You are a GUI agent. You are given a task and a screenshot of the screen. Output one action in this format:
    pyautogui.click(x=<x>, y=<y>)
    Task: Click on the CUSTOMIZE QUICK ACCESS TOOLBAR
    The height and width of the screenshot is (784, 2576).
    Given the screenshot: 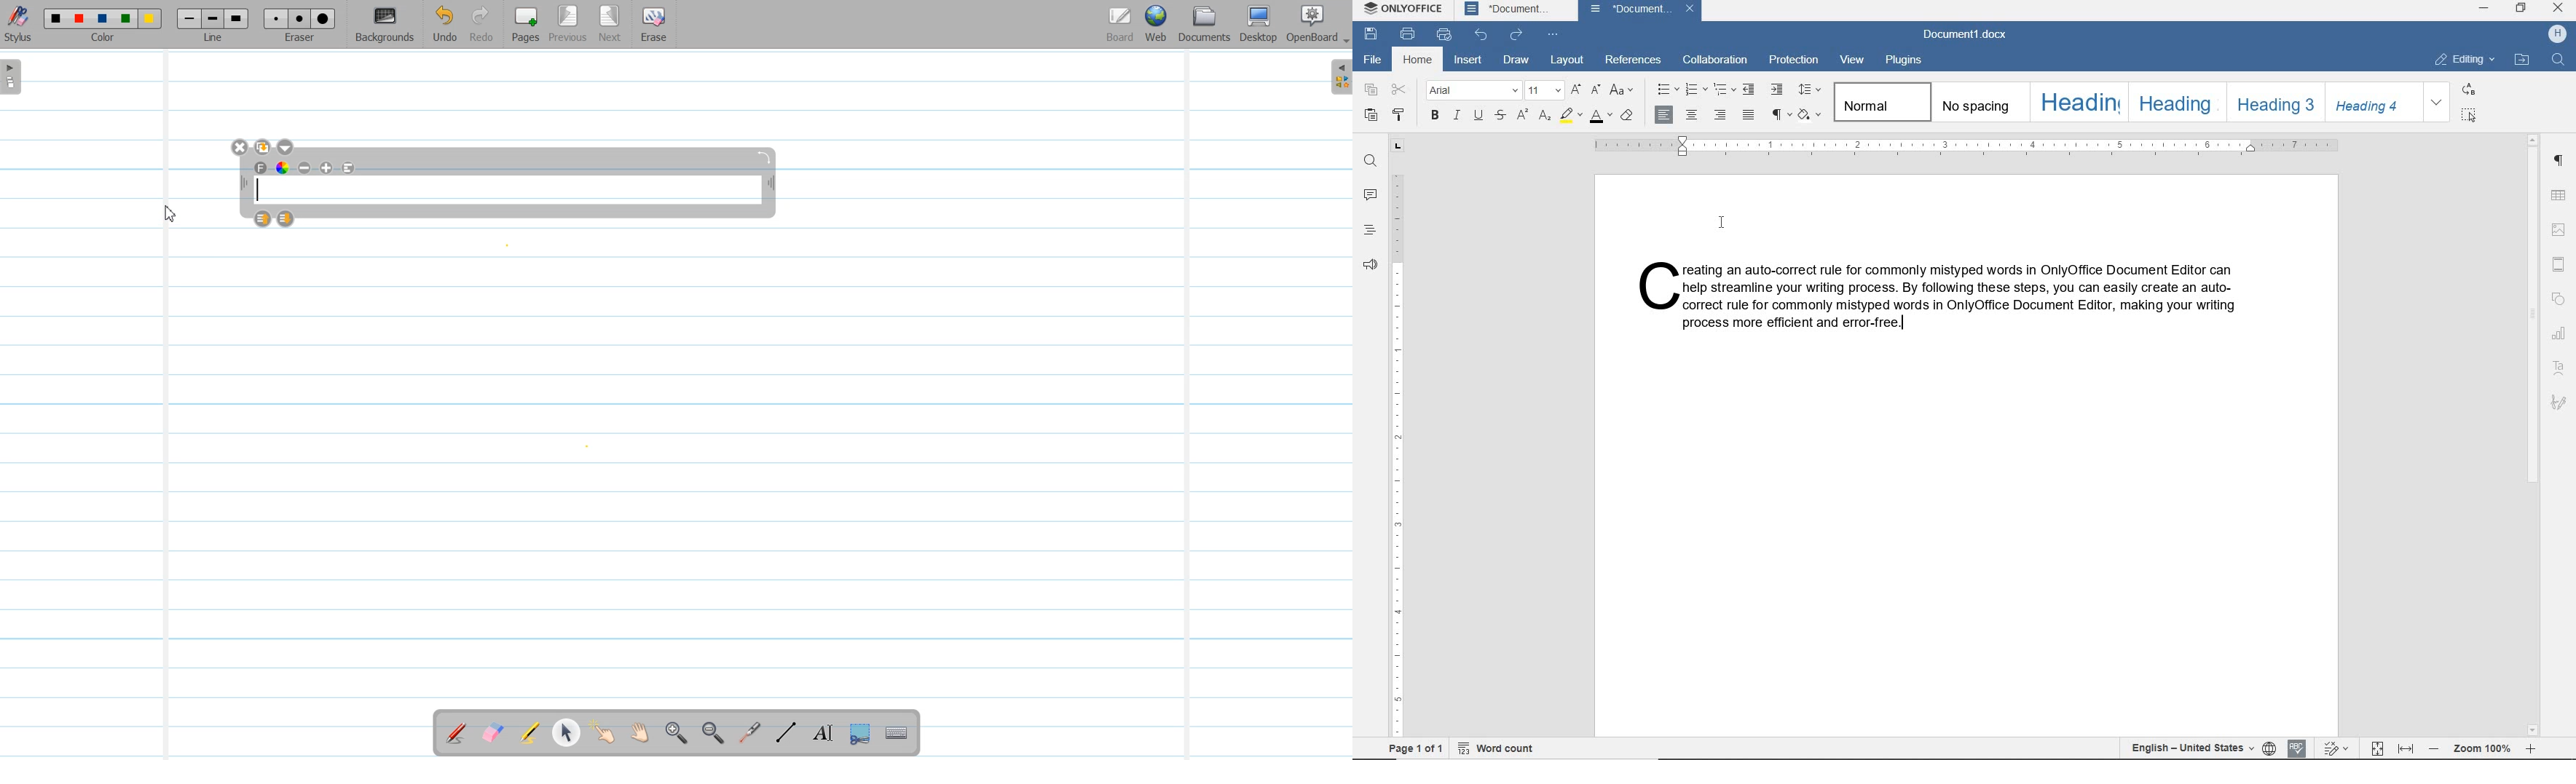 What is the action you would take?
    pyautogui.click(x=1550, y=33)
    